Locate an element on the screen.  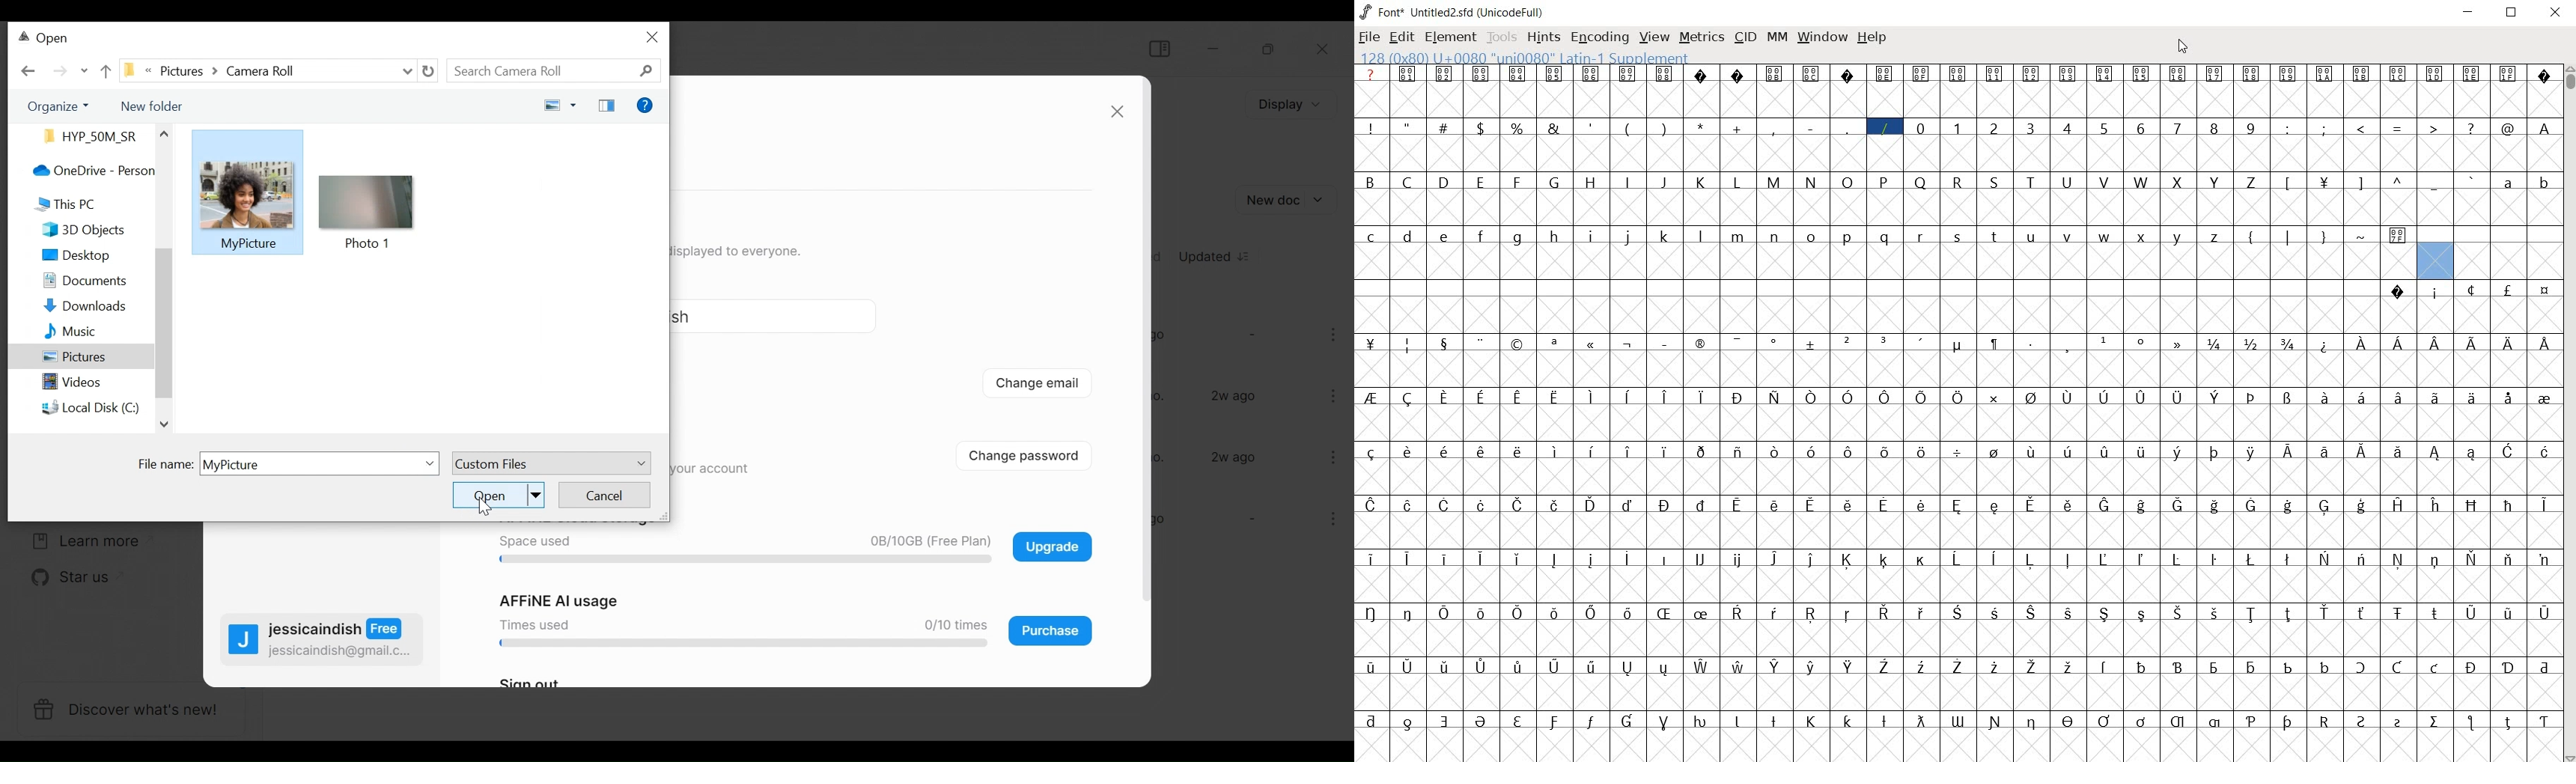
glyph is located at coordinates (1625, 558).